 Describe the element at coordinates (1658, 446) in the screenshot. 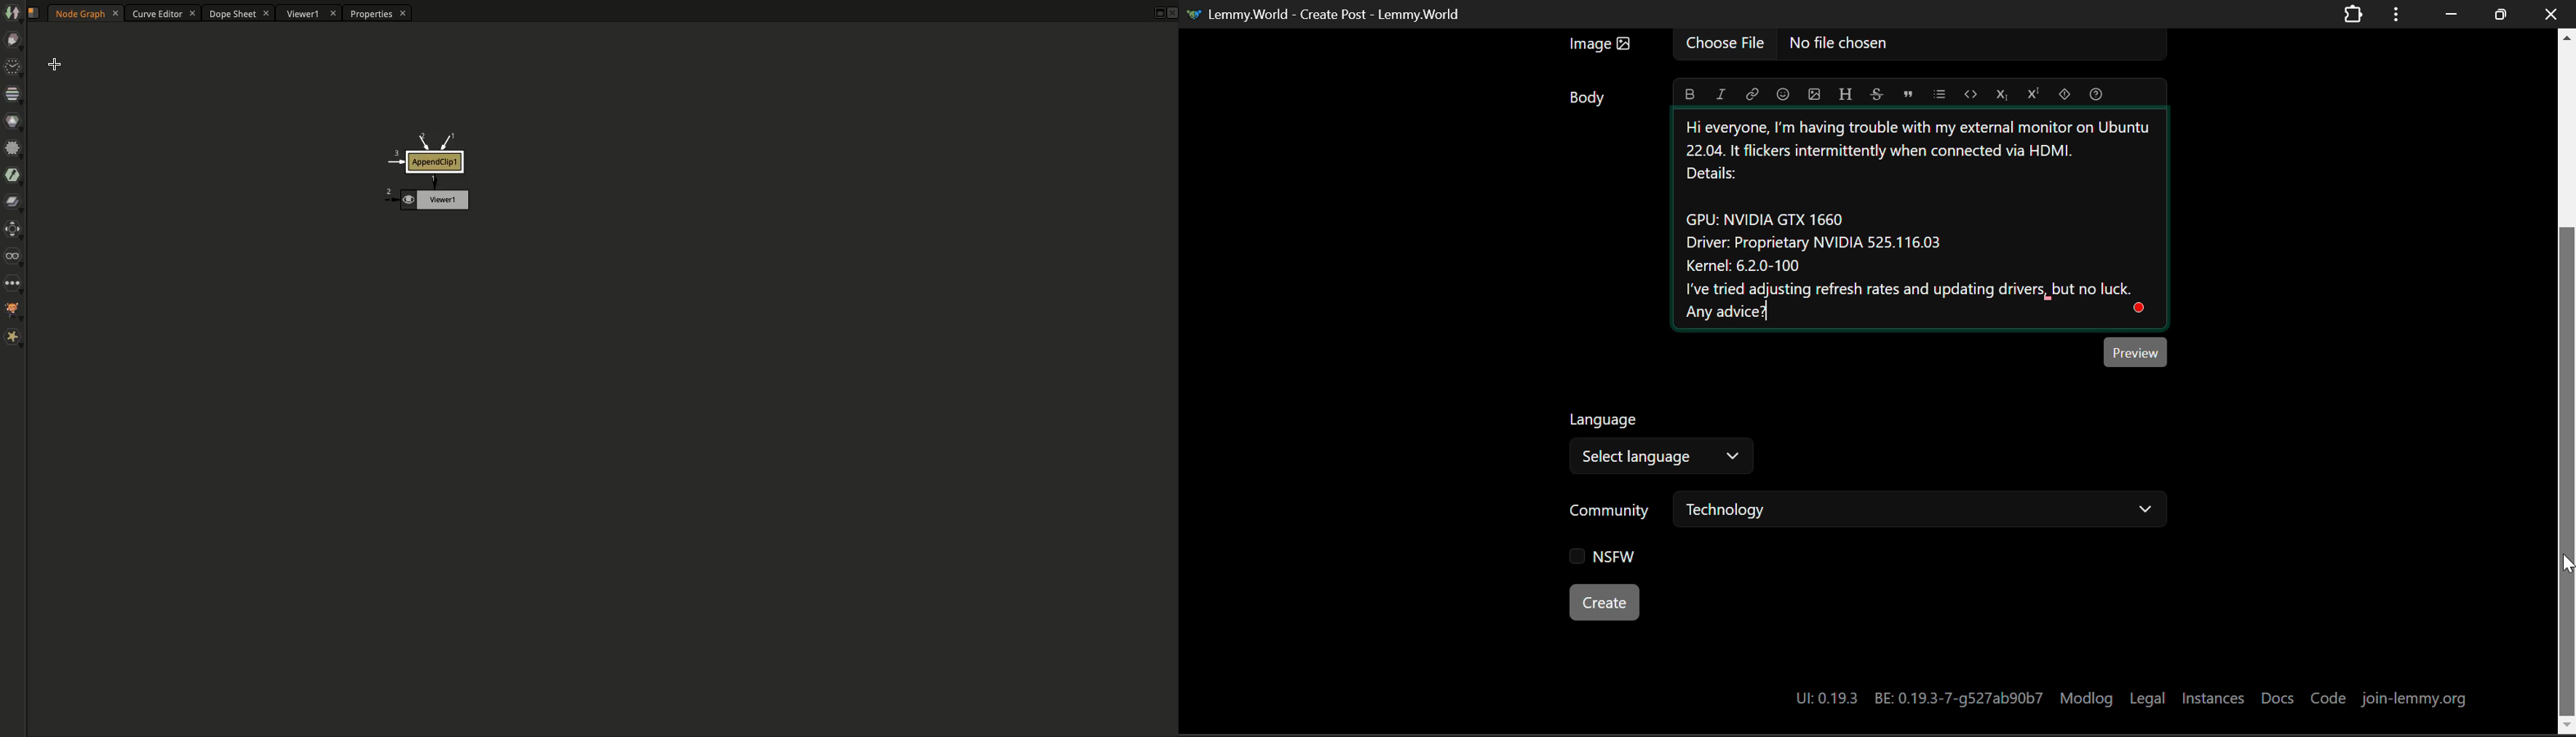

I see `Select Post Language ` at that location.